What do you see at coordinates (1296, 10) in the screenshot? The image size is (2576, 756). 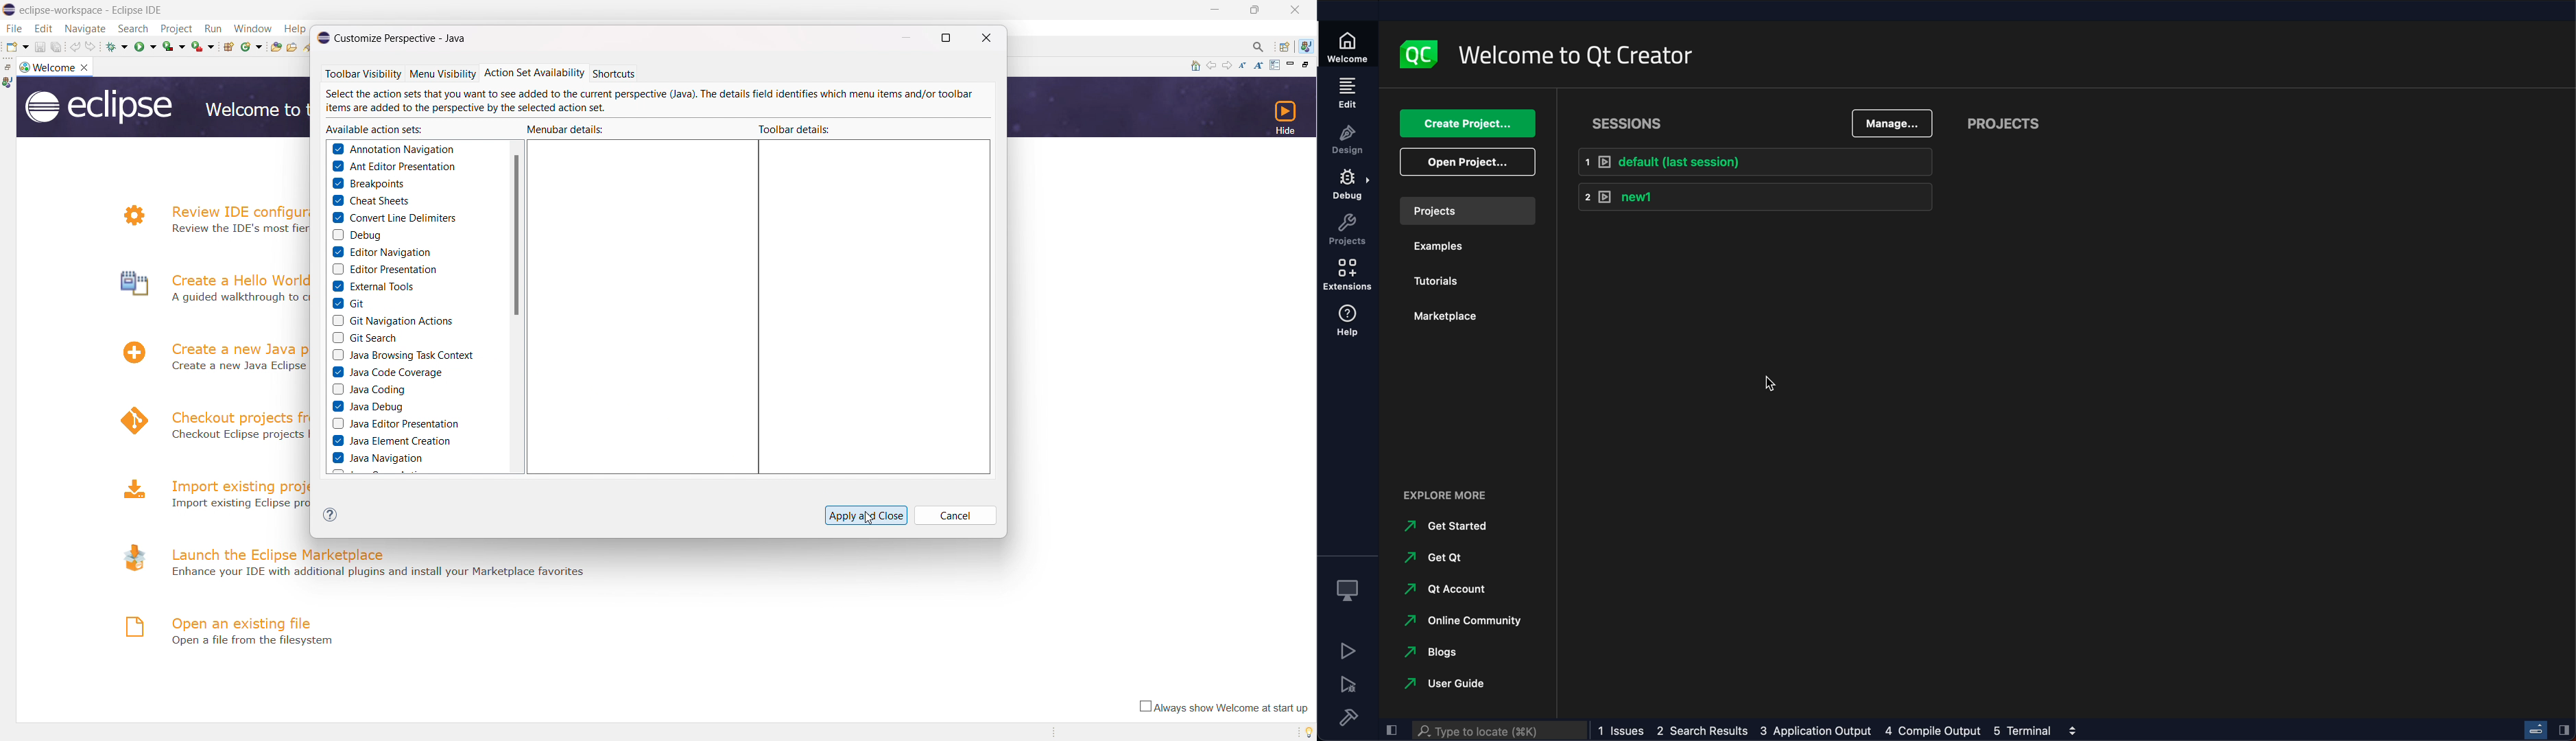 I see `close` at bounding box center [1296, 10].